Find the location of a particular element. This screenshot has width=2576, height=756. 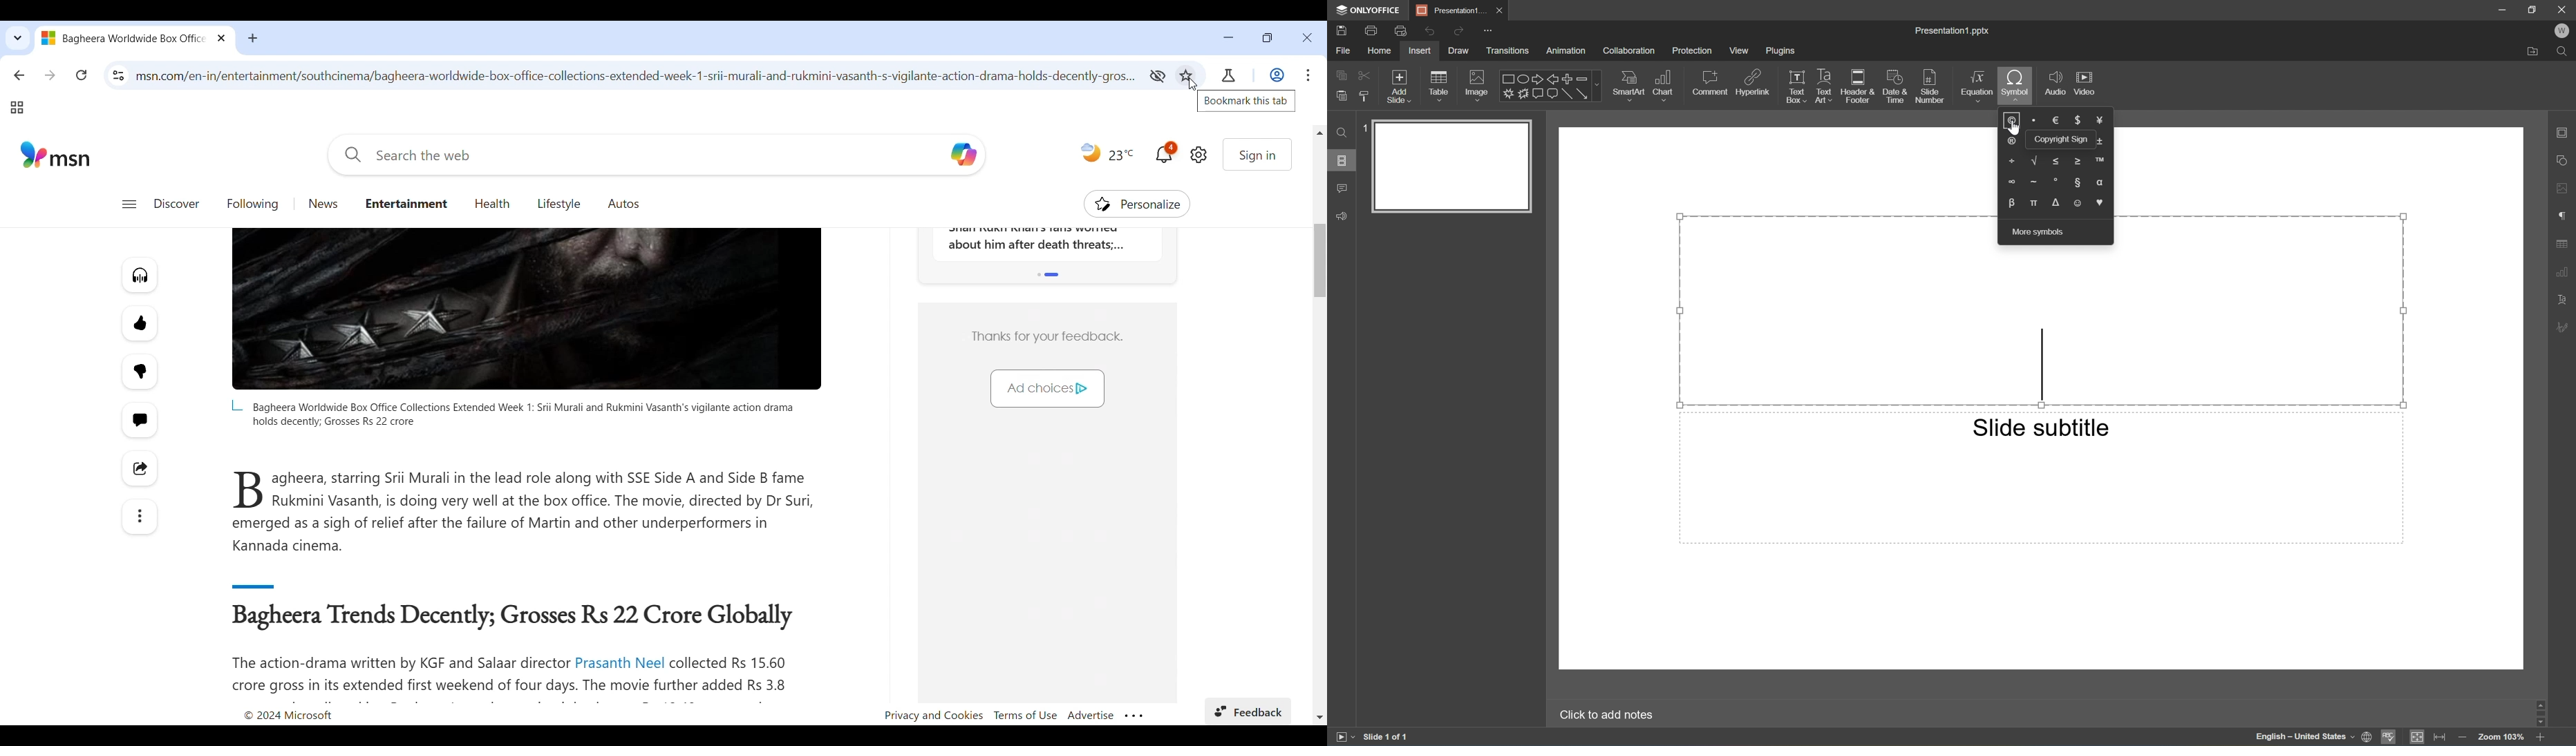

Signature settings is located at coordinates (2564, 327).